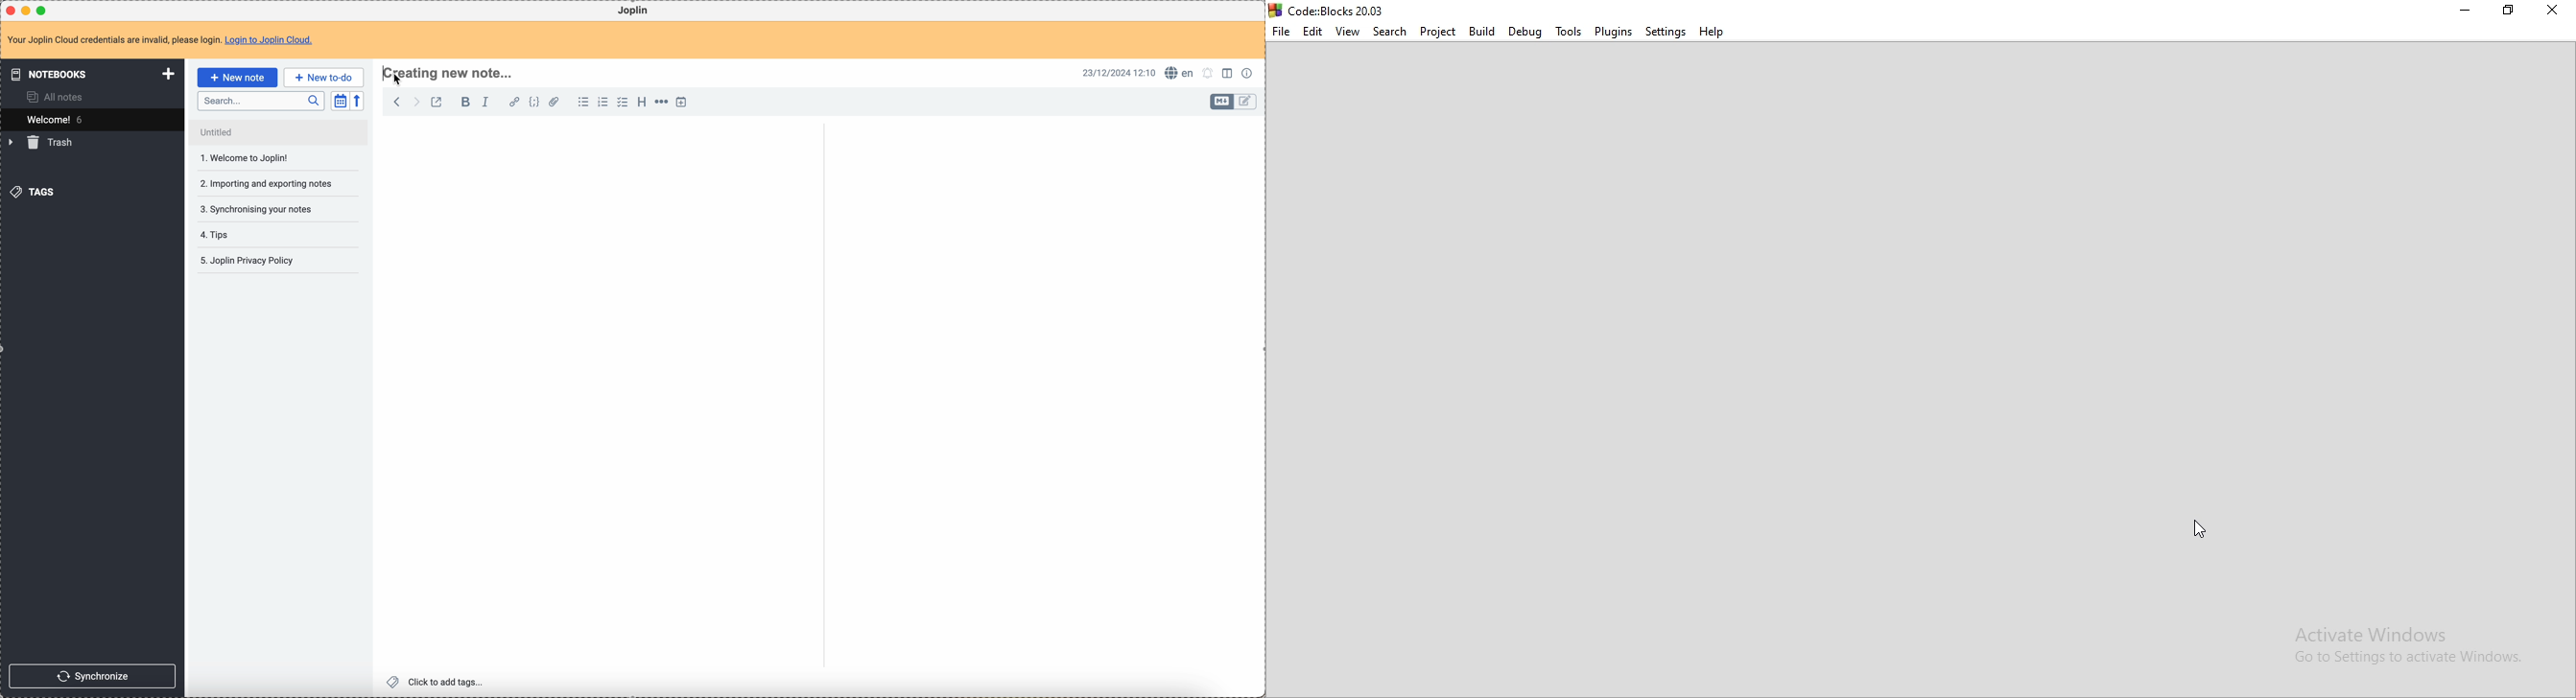 The width and height of the screenshot is (2576, 700). Describe the element at coordinates (399, 79) in the screenshot. I see `Cursor` at that location.